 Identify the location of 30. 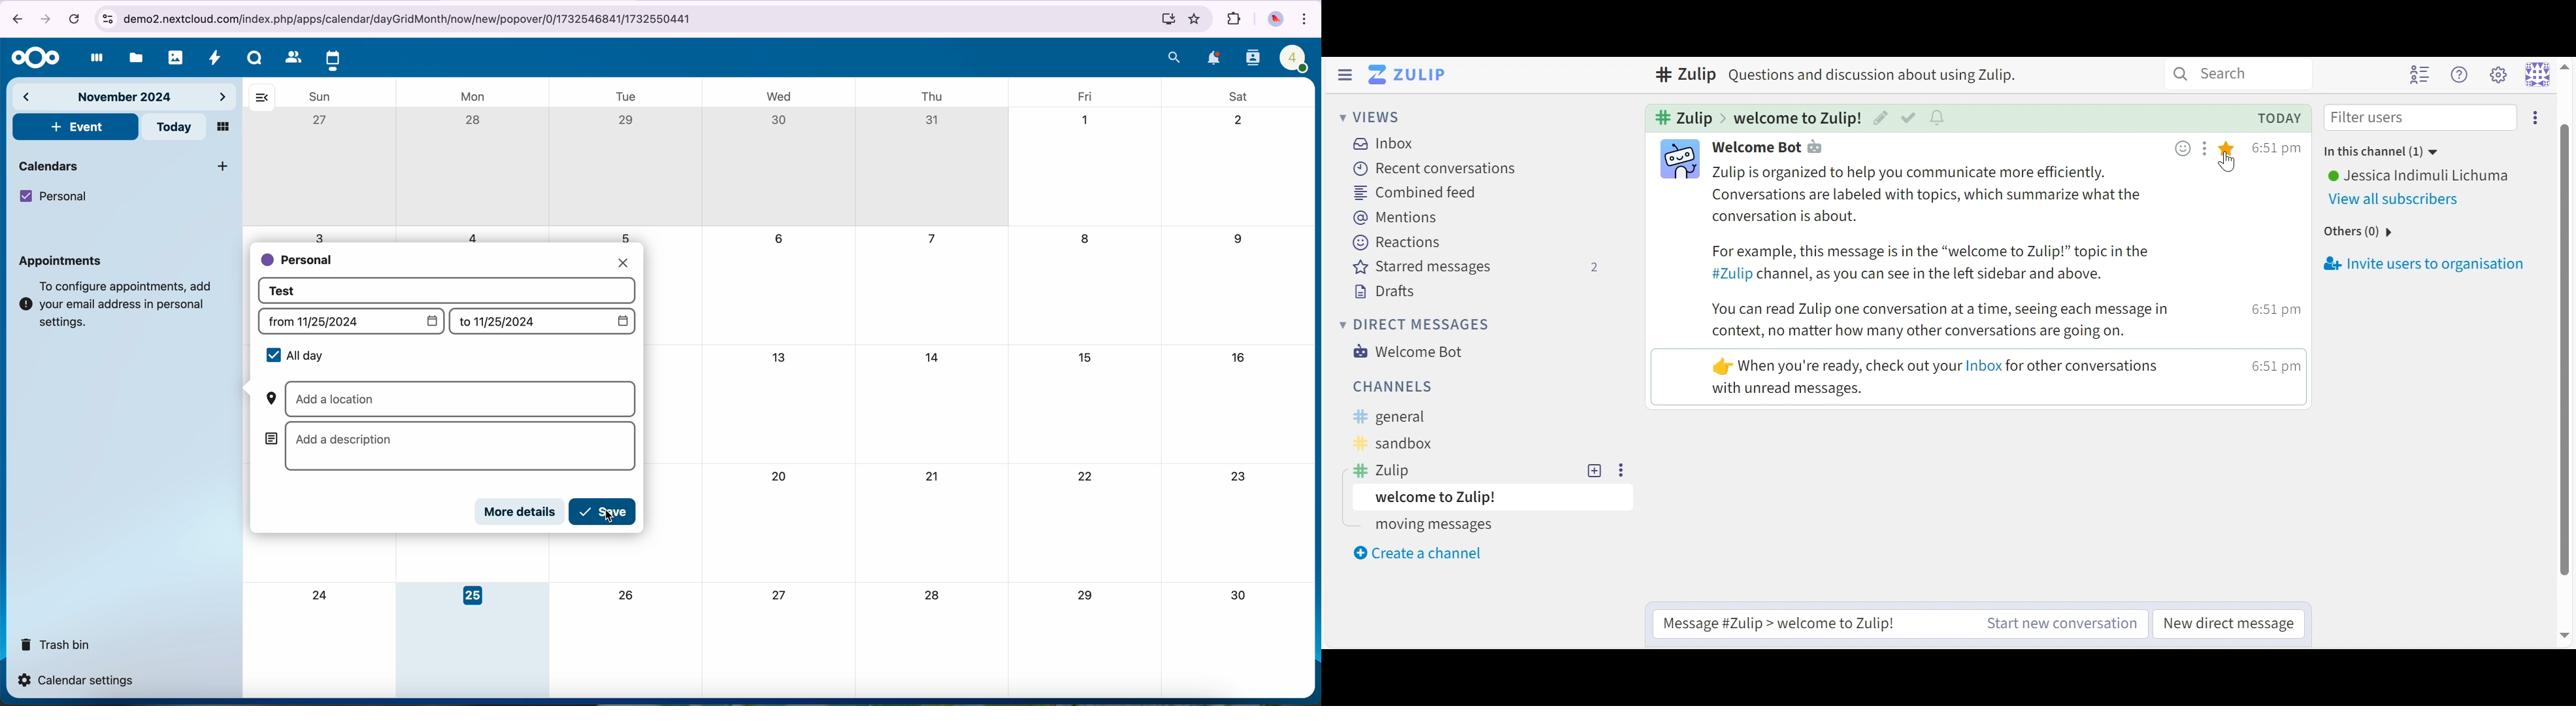
(1238, 595).